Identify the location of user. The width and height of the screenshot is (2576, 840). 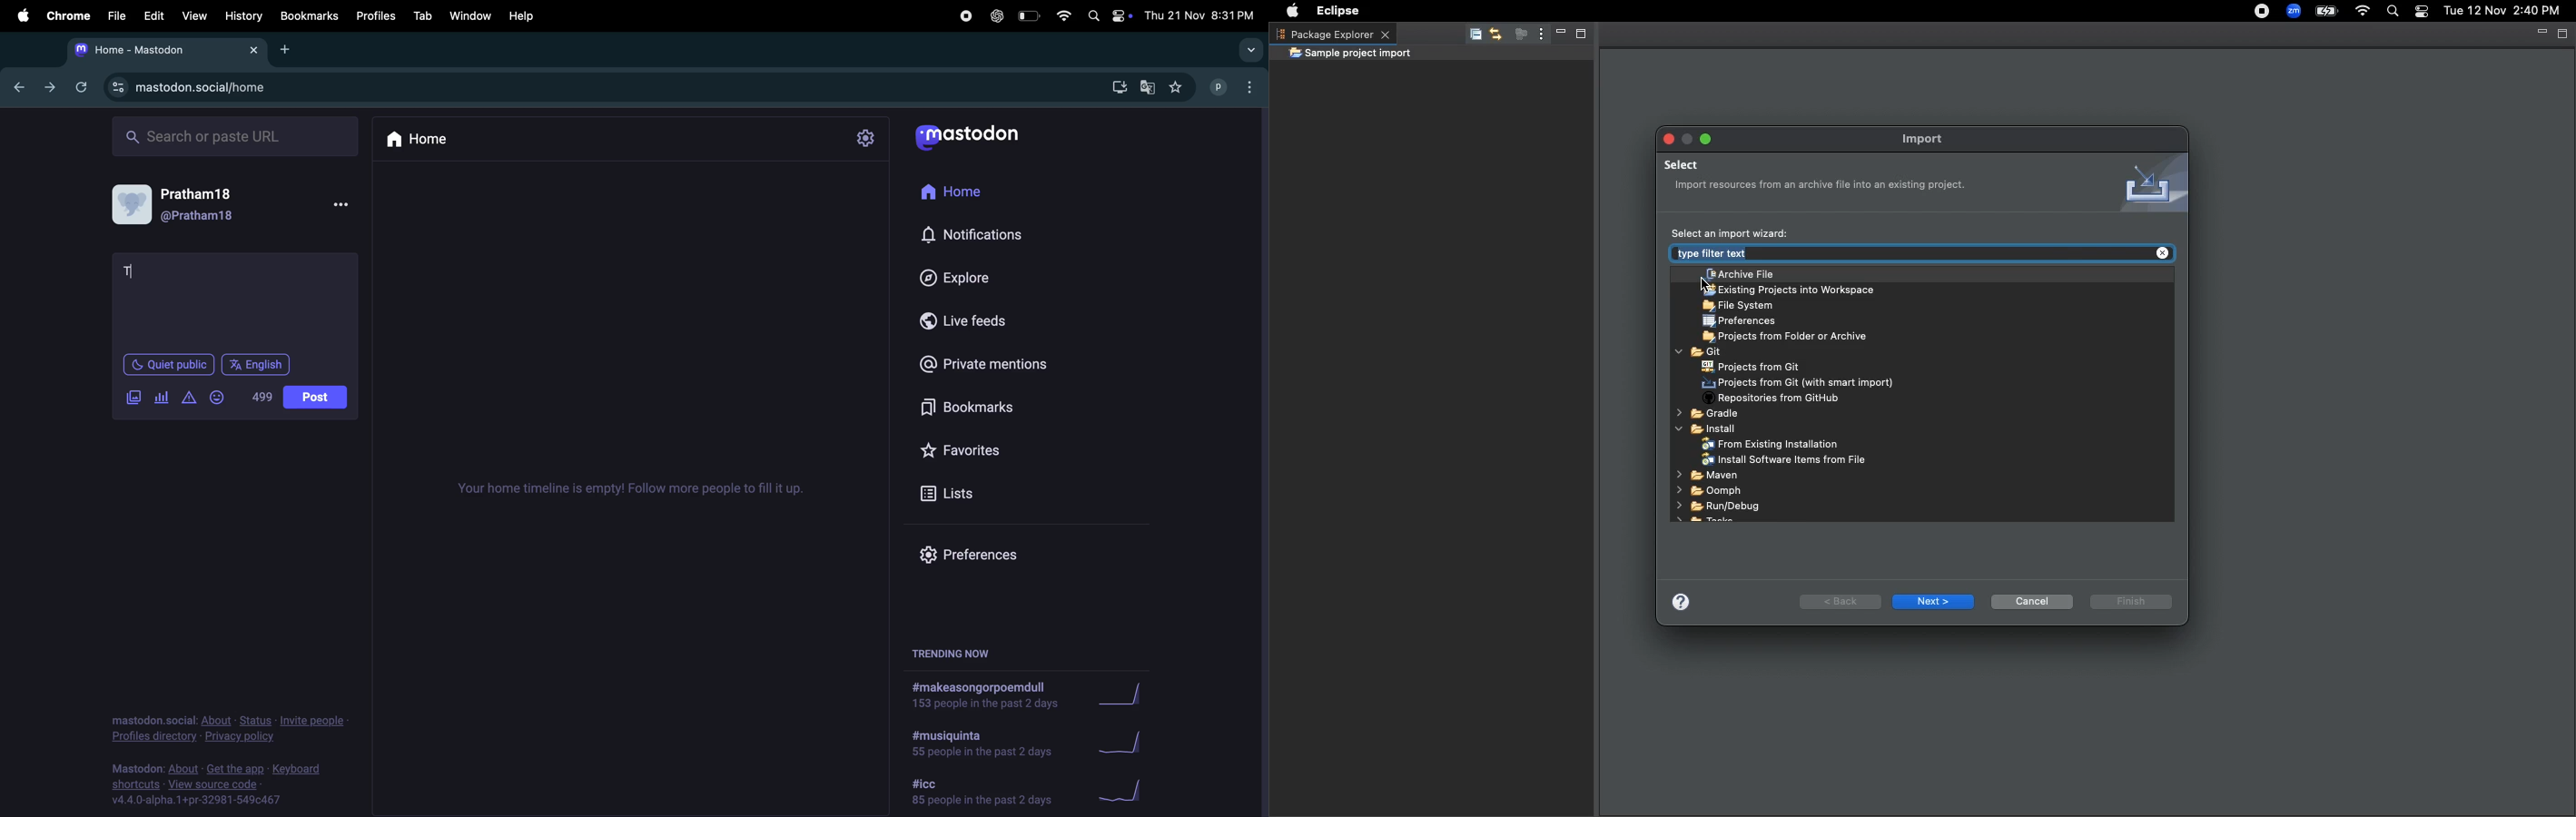
(200, 216).